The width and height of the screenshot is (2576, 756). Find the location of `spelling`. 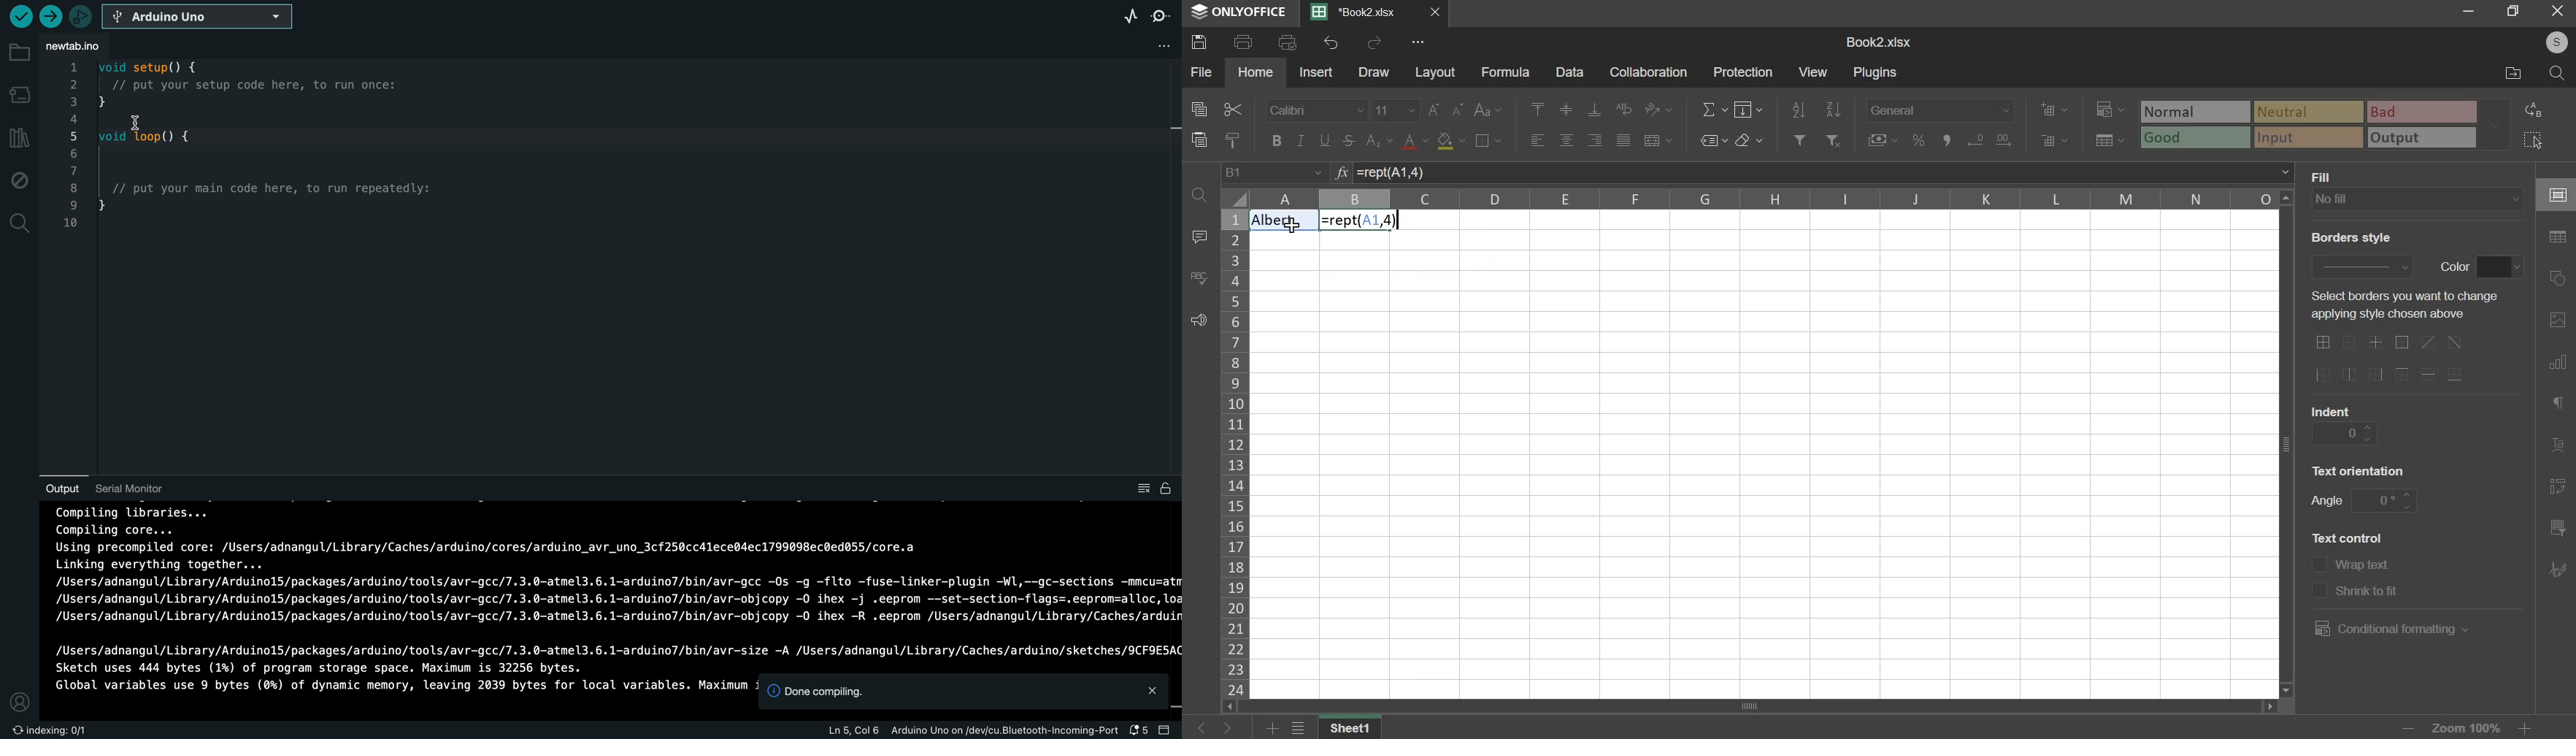

spelling is located at coordinates (1199, 277).